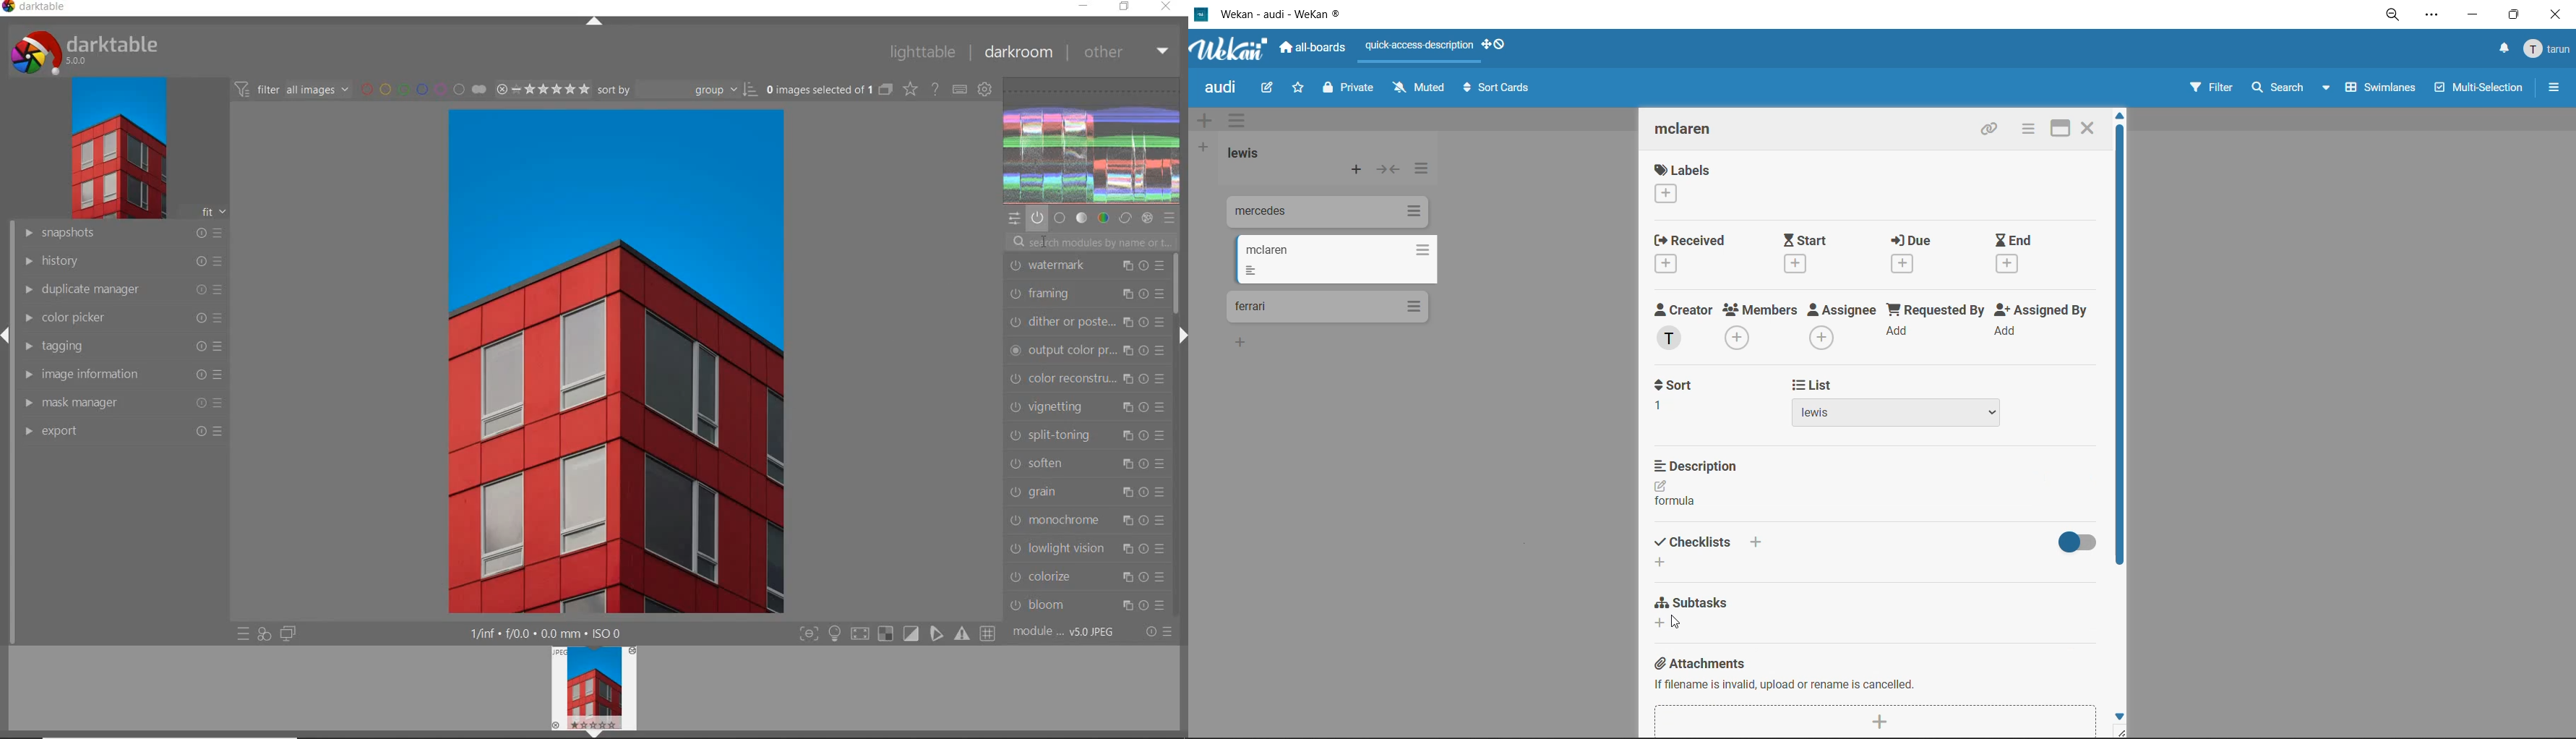 The width and height of the screenshot is (2576, 756). I want to click on lighttable, so click(926, 52).